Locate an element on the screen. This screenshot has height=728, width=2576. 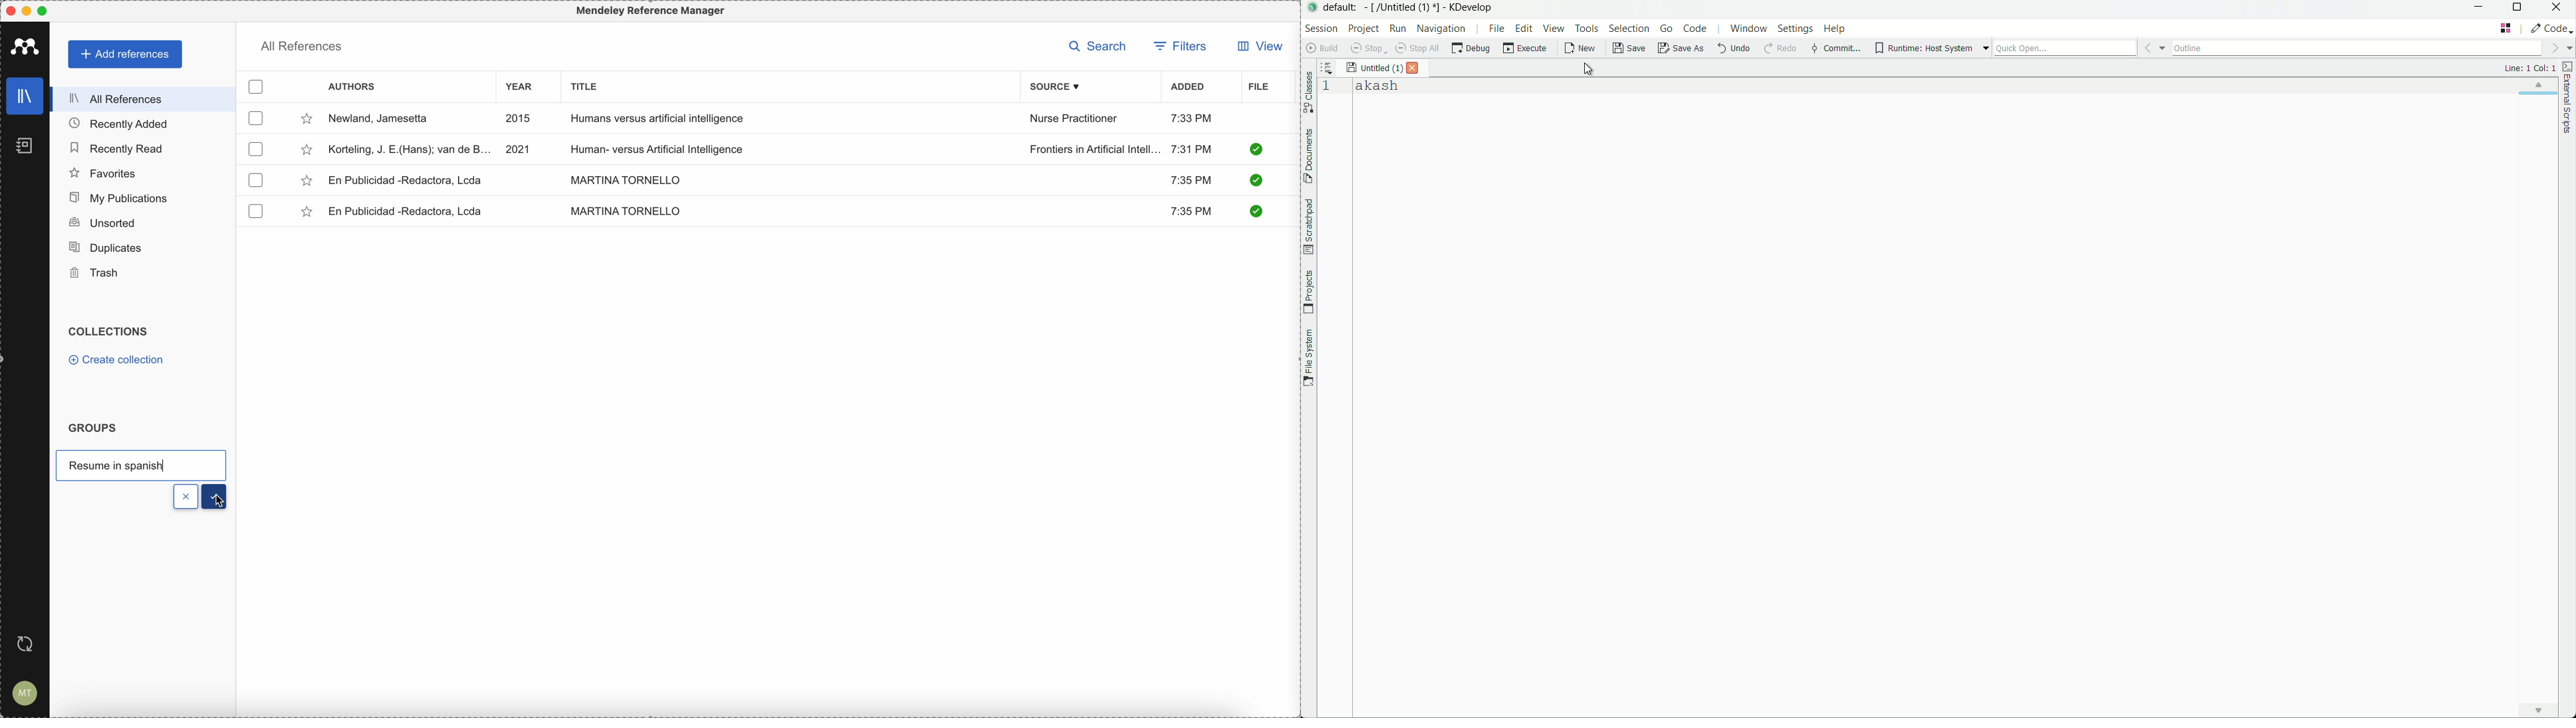
resume in spanish is located at coordinates (117, 467).